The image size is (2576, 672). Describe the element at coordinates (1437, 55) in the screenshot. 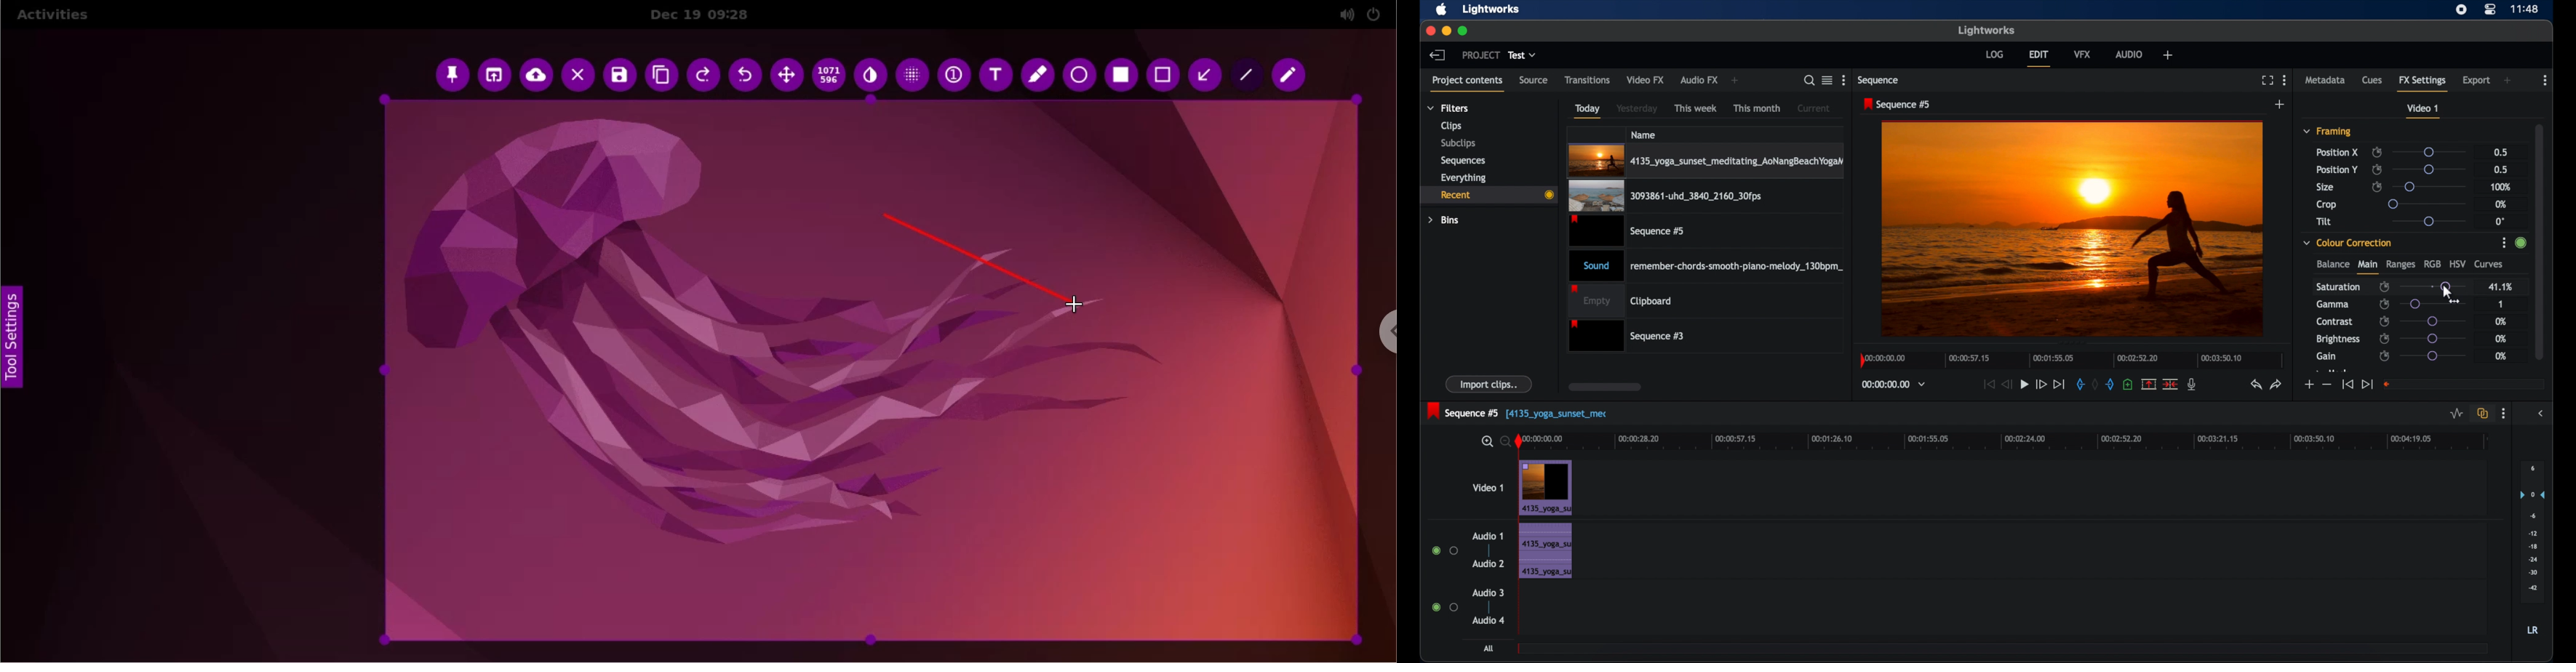

I see `back` at that location.